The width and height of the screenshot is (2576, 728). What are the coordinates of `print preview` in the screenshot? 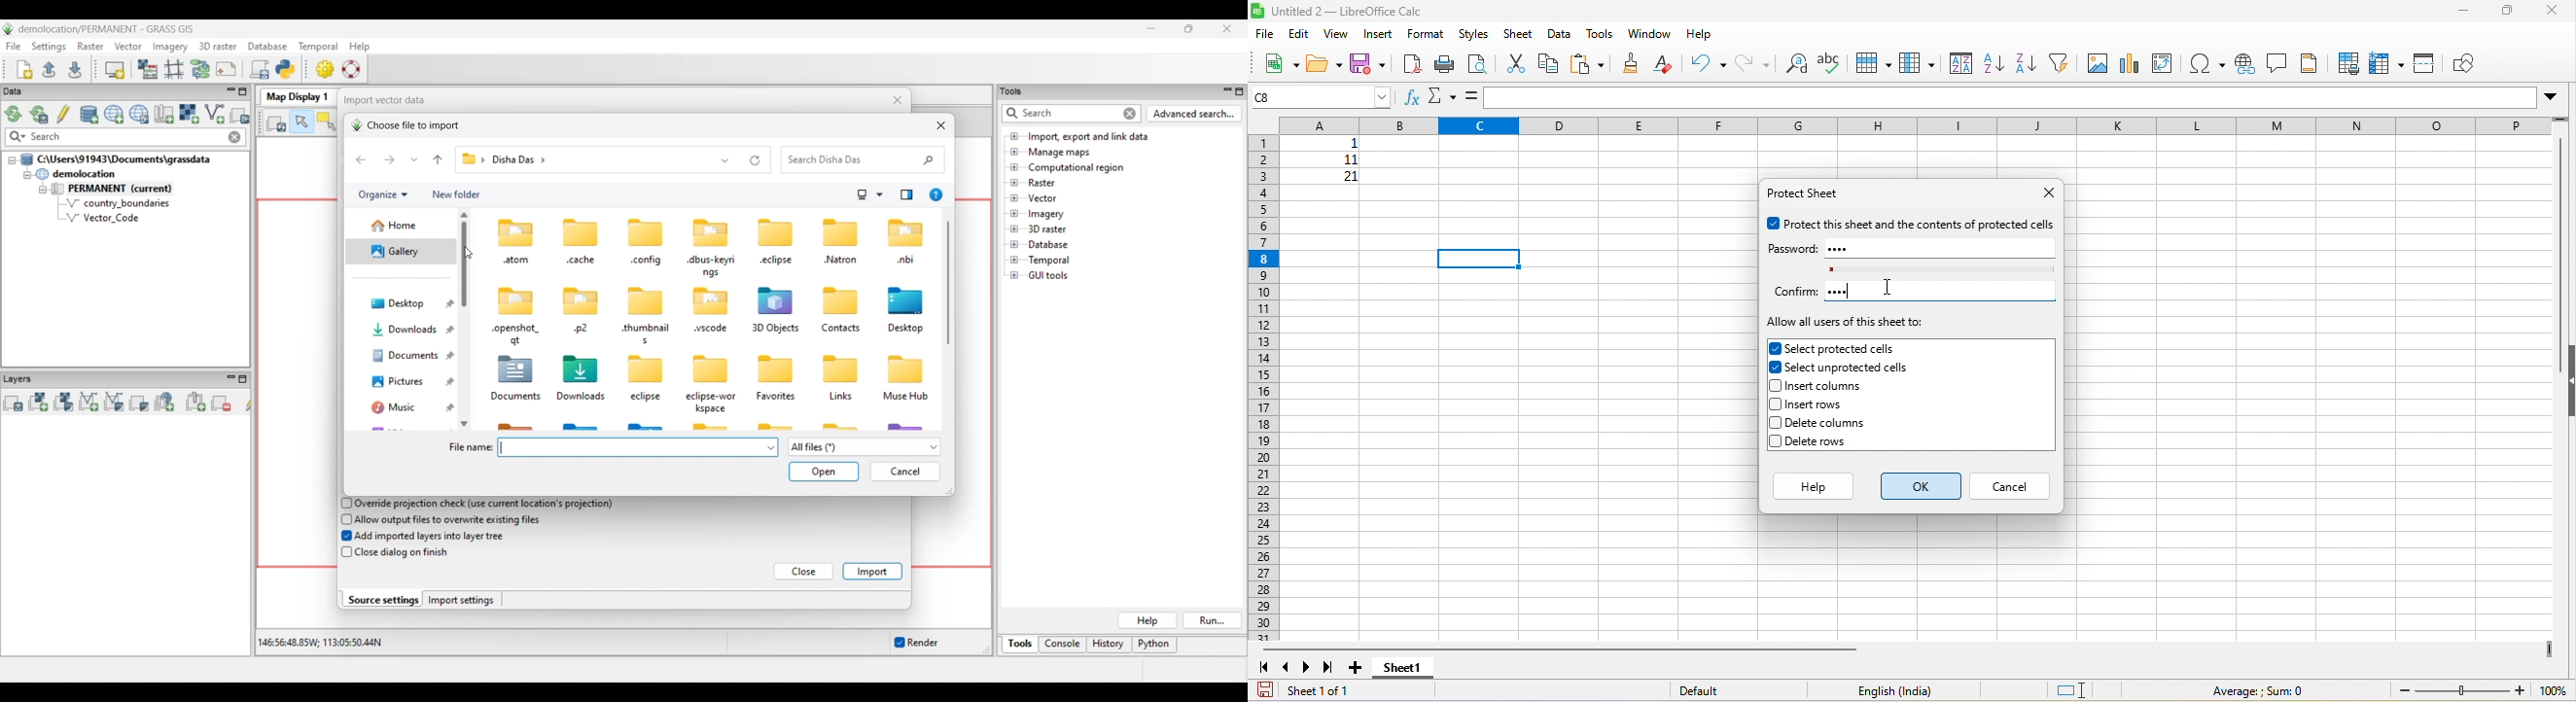 It's located at (1477, 63).